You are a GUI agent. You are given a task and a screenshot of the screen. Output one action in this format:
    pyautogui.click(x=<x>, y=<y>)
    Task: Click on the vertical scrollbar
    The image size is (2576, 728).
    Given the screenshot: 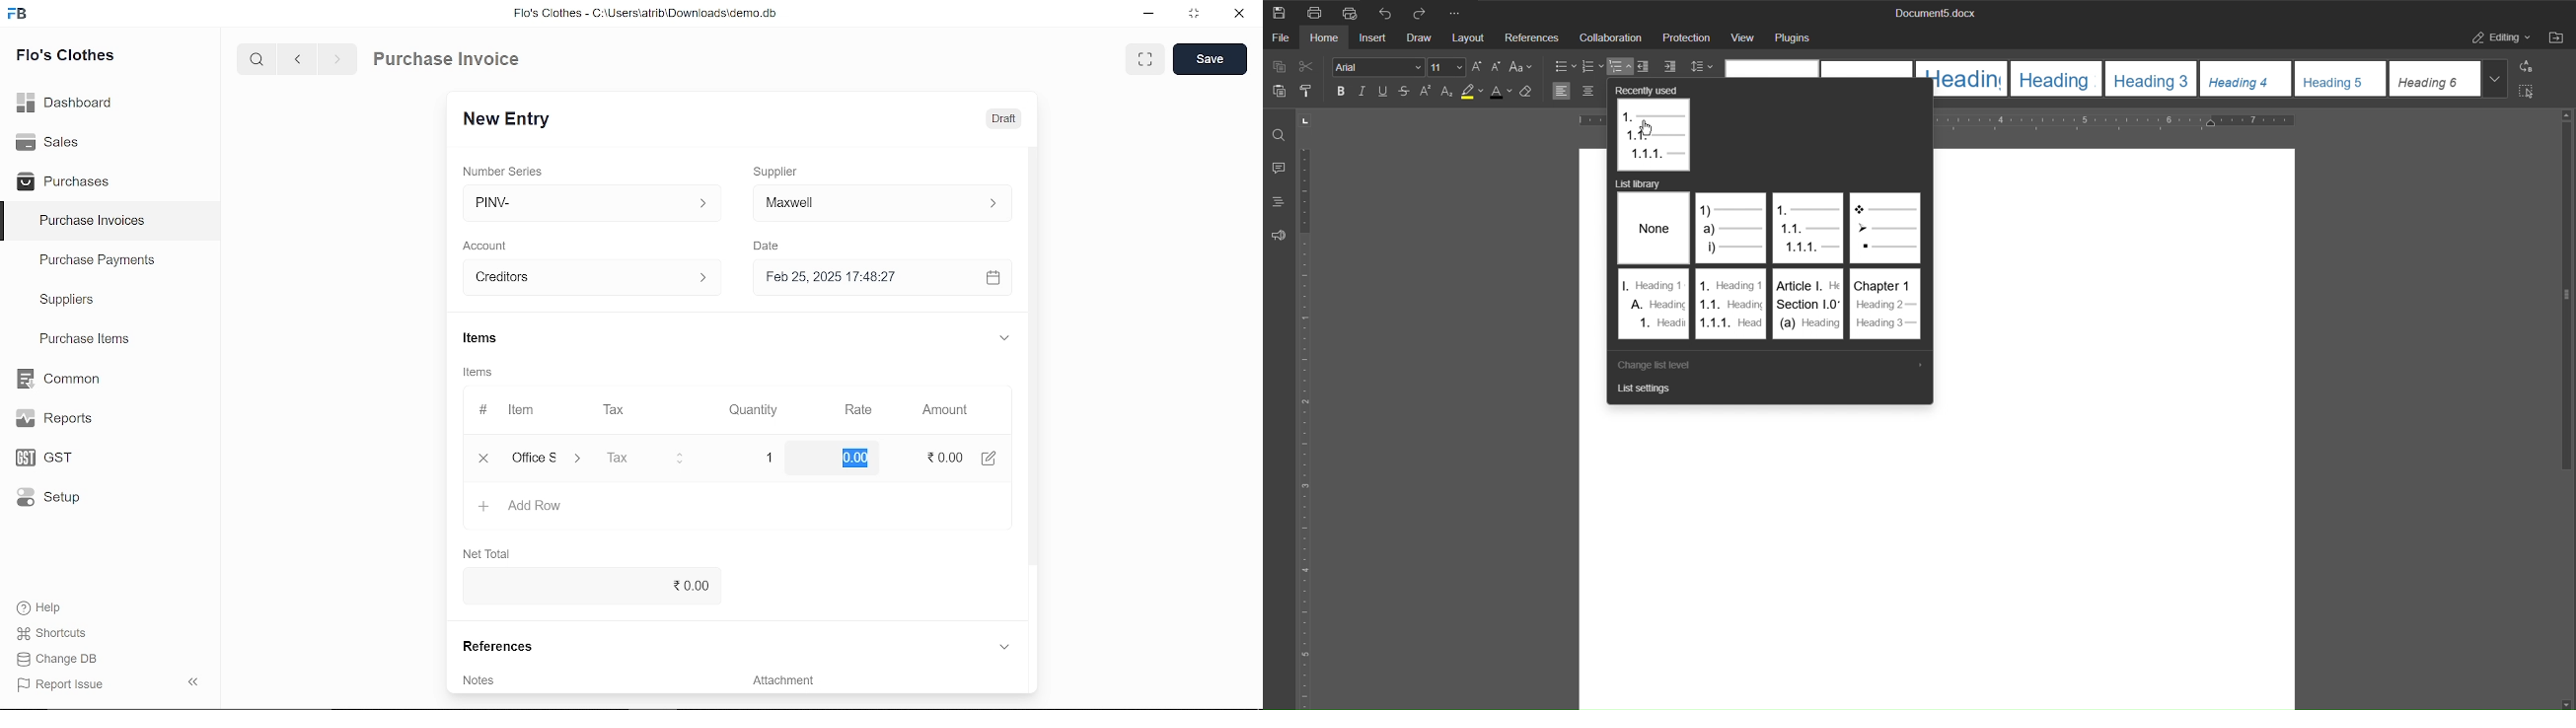 What is the action you would take?
    pyautogui.click(x=2566, y=297)
    